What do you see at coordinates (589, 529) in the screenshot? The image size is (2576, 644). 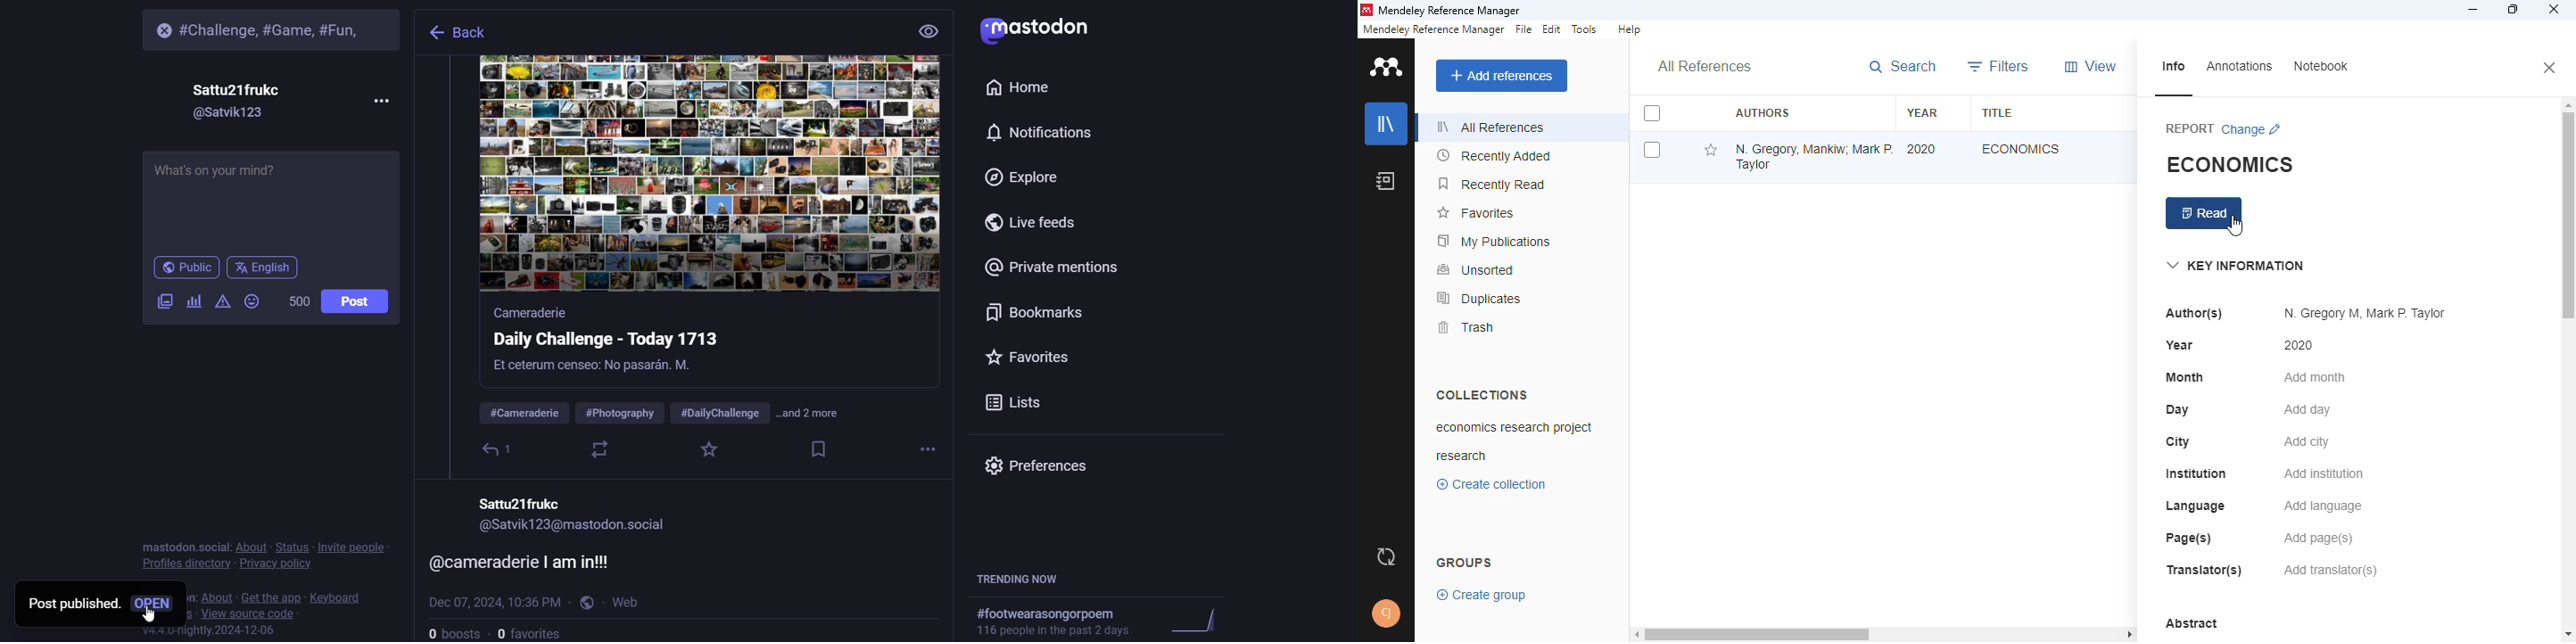 I see `(@Satvik123@mastodon.social` at bounding box center [589, 529].